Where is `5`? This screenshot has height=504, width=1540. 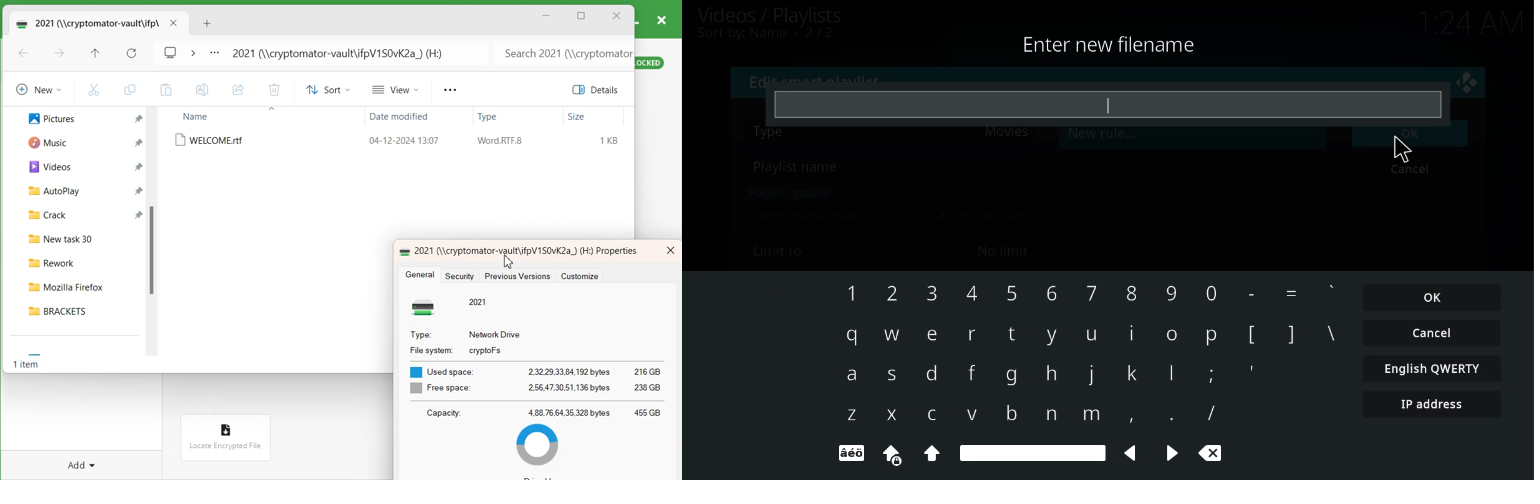
5 is located at coordinates (1012, 293).